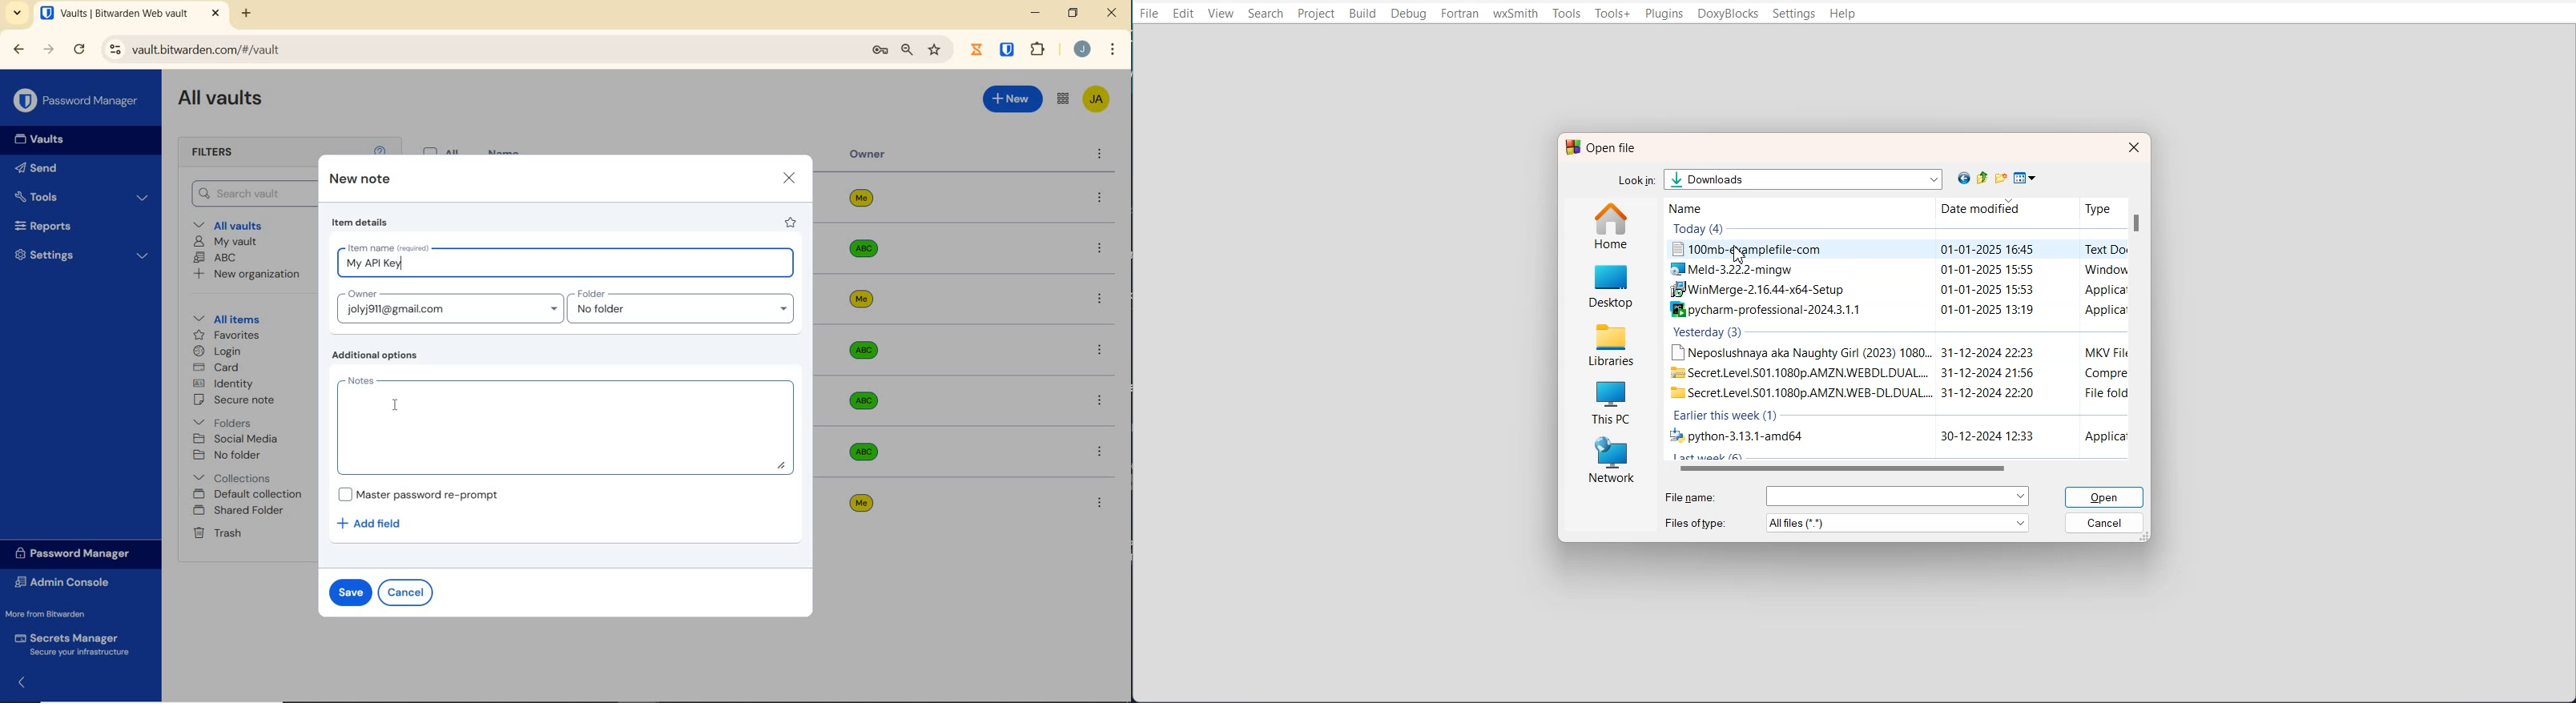  Describe the element at coordinates (1612, 342) in the screenshot. I see `Libraries` at that location.